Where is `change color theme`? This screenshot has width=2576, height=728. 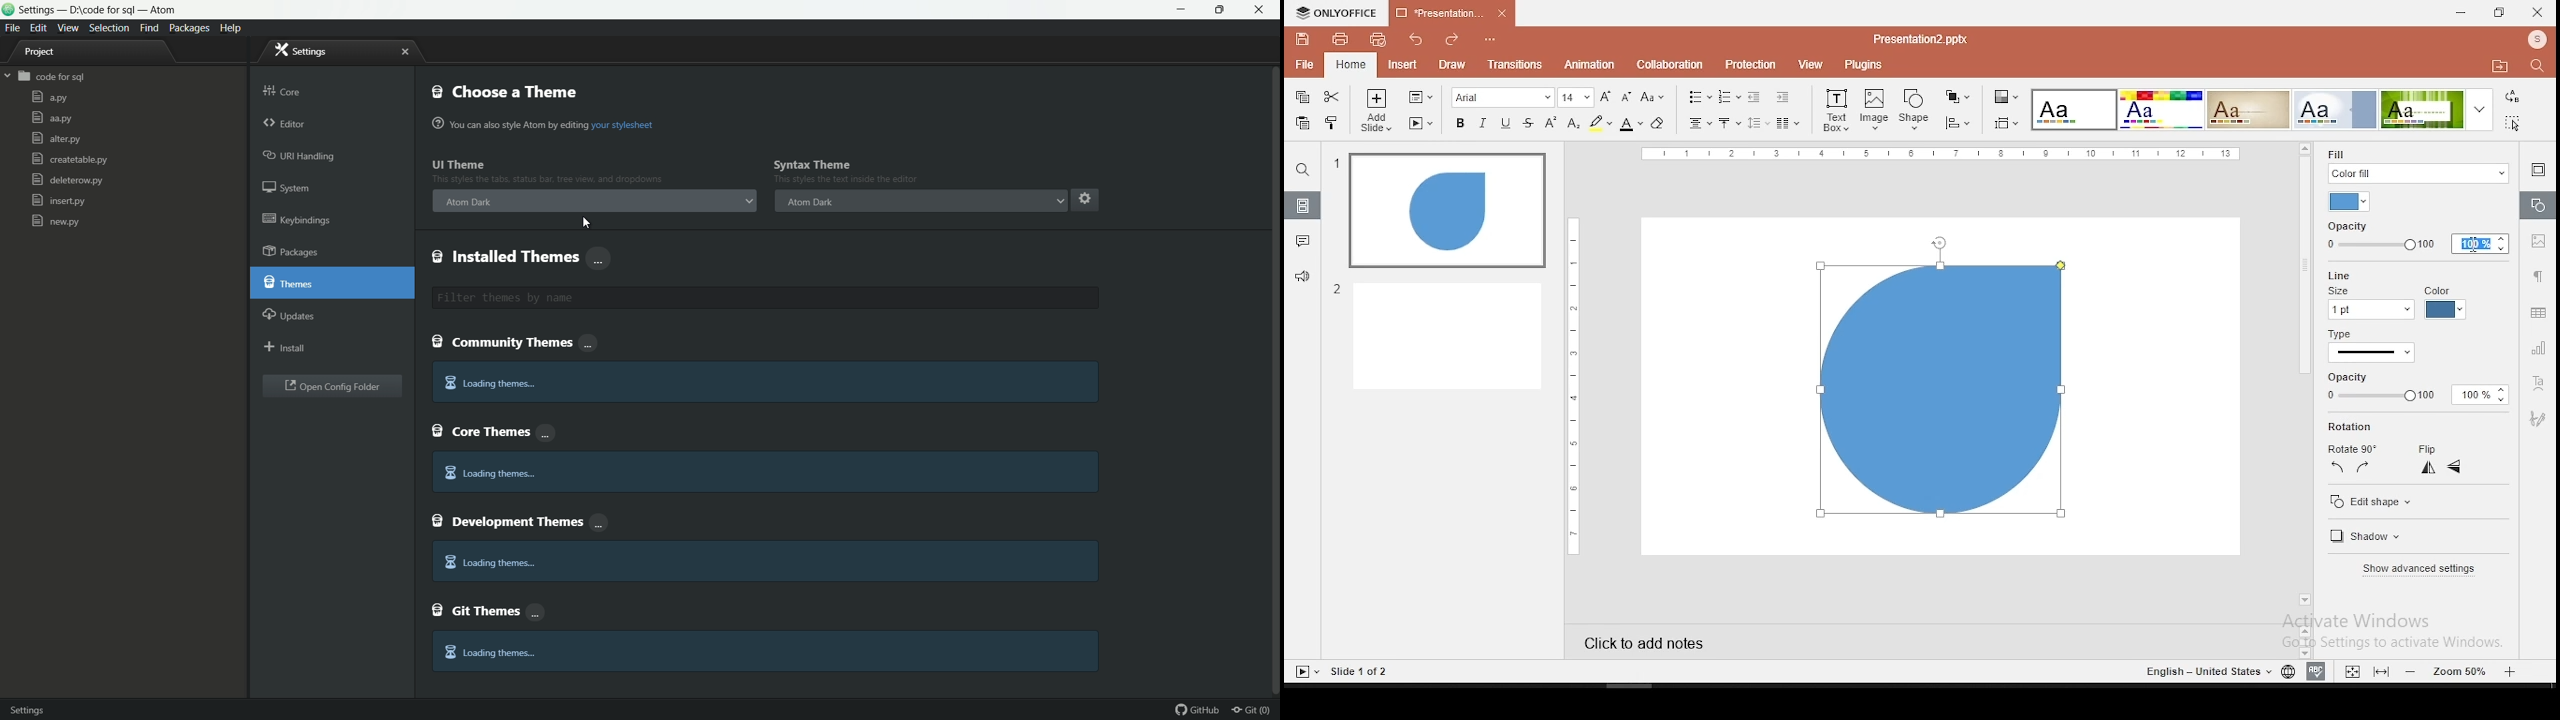 change color theme is located at coordinates (2005, 98).